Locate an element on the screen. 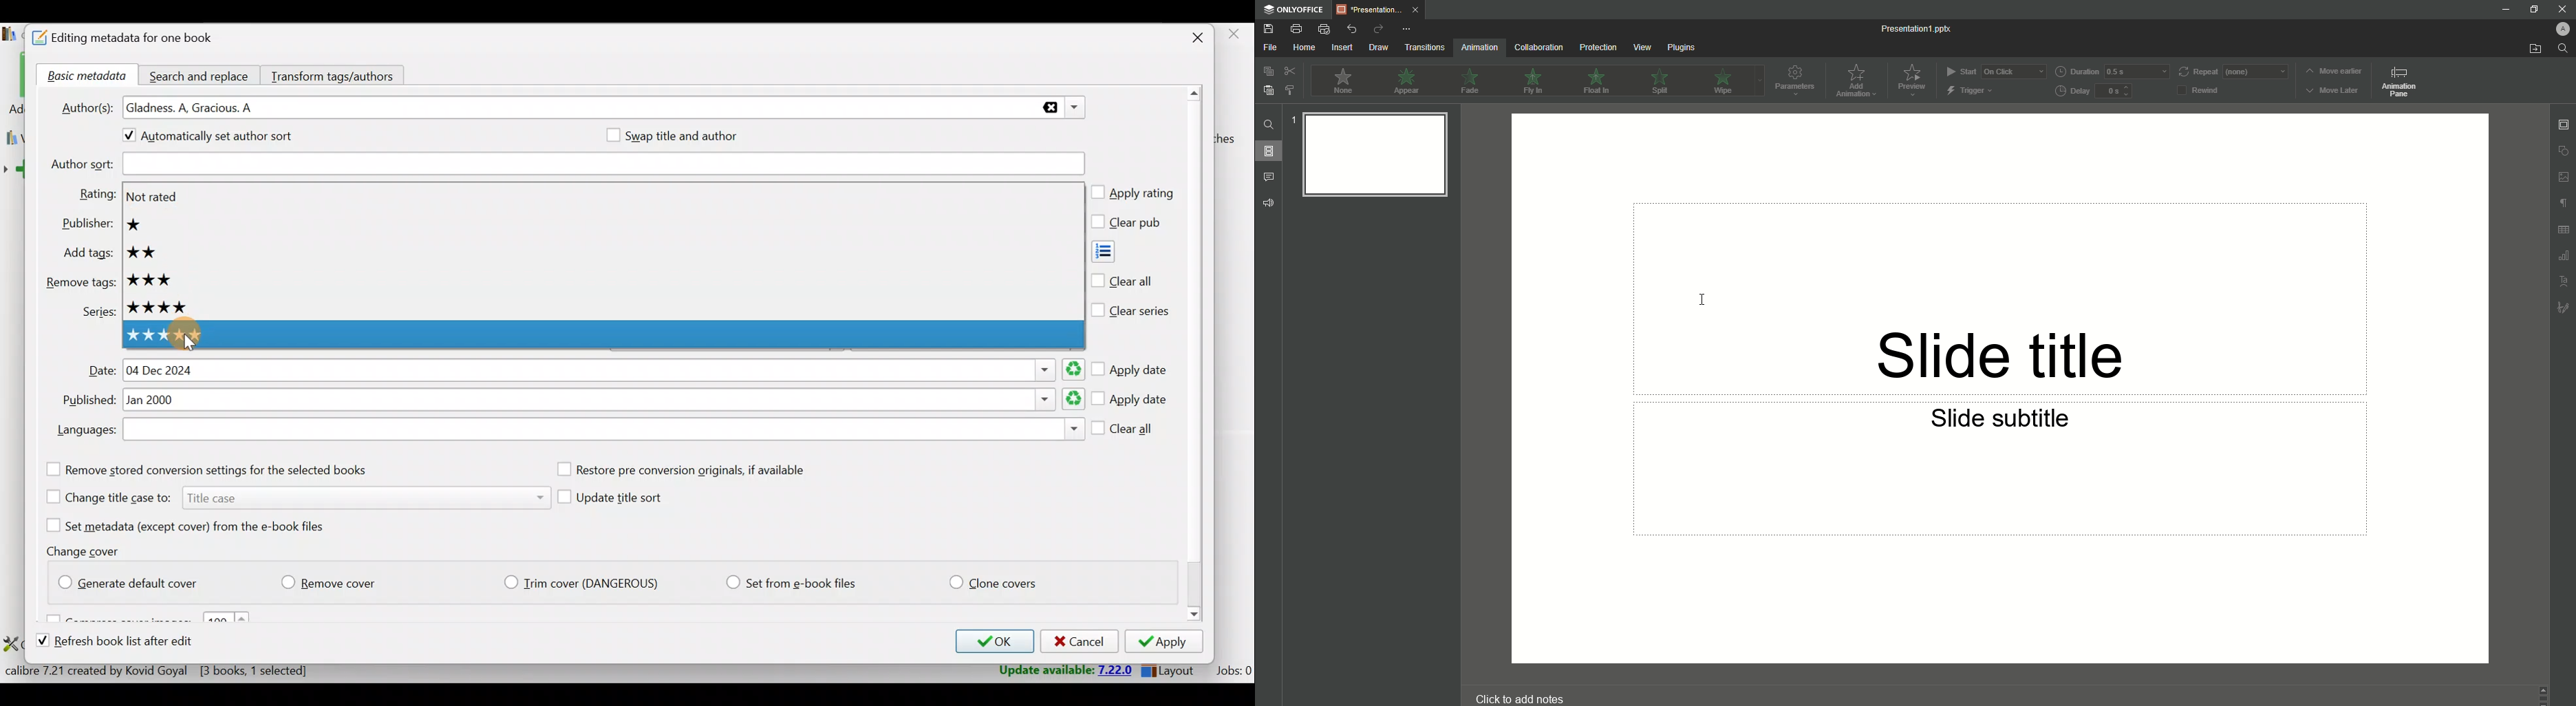 Image resolution: width=2576 pixels, height=728 pixels. Clear all is located at coordinates (1122, 278).